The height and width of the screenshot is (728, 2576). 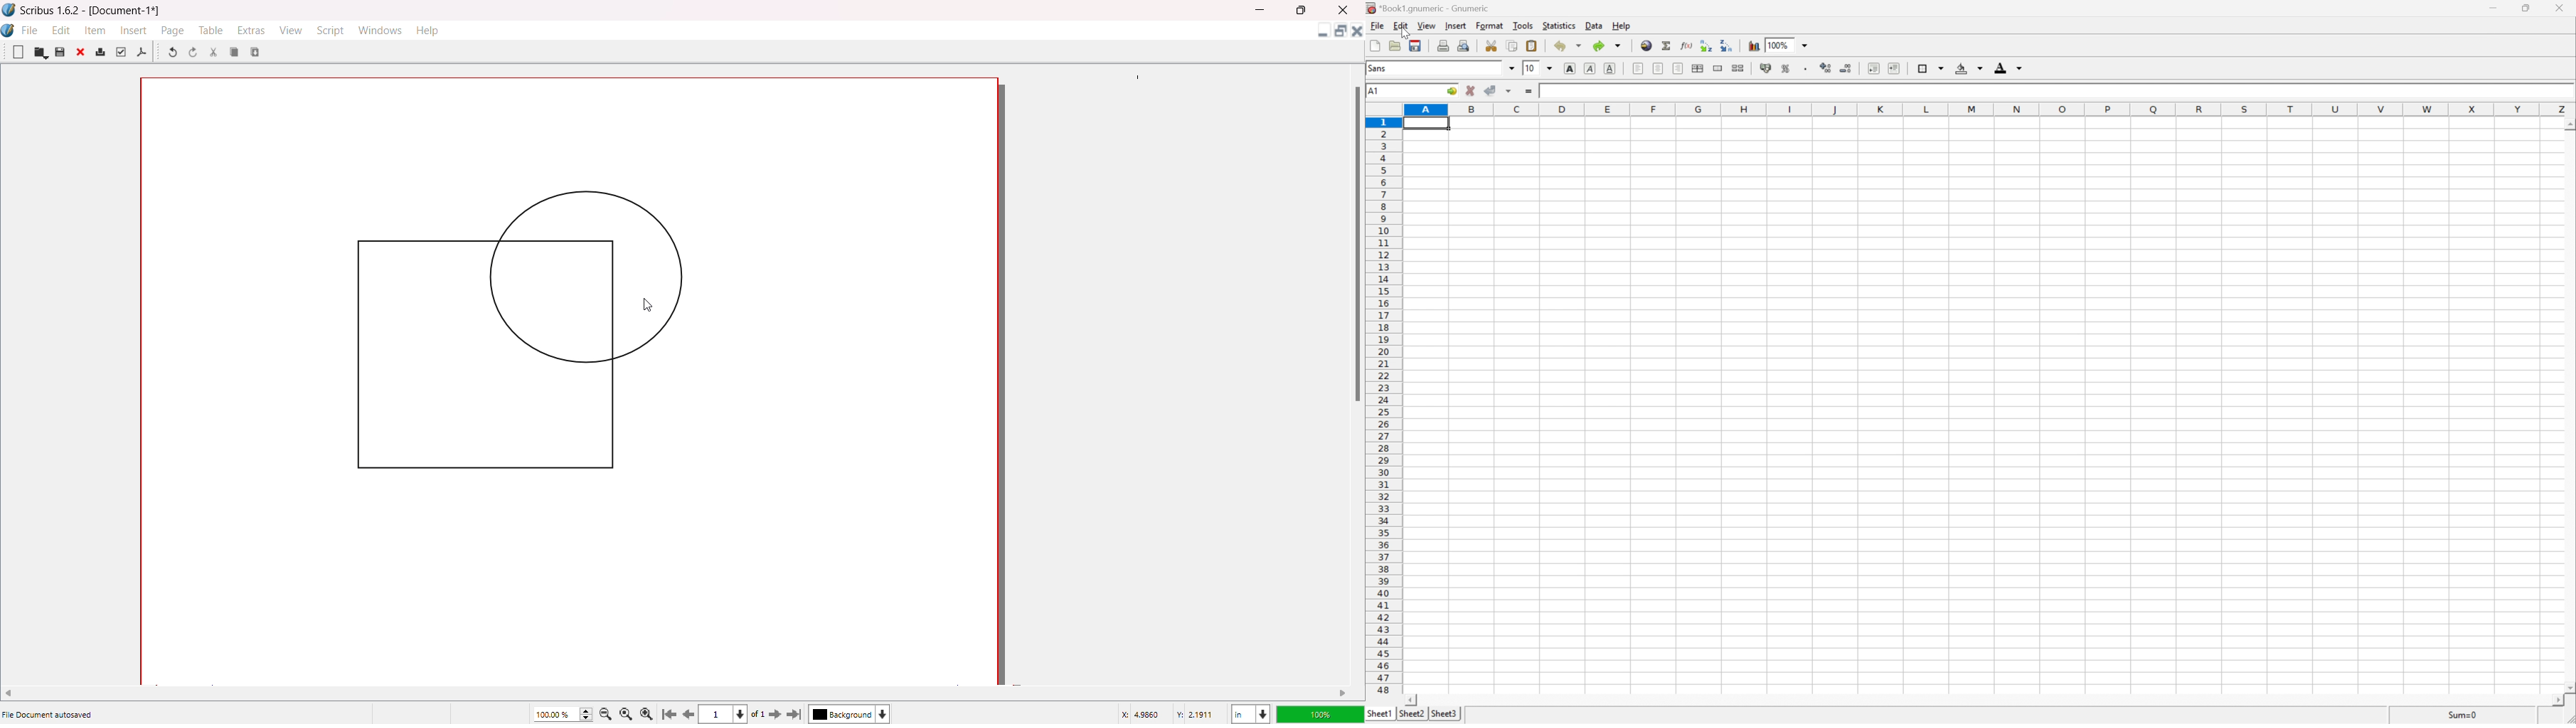 What do you see at coordinates (1456, 26) in the screenshot?
I see `insert` at bounding box center [1456, 26].